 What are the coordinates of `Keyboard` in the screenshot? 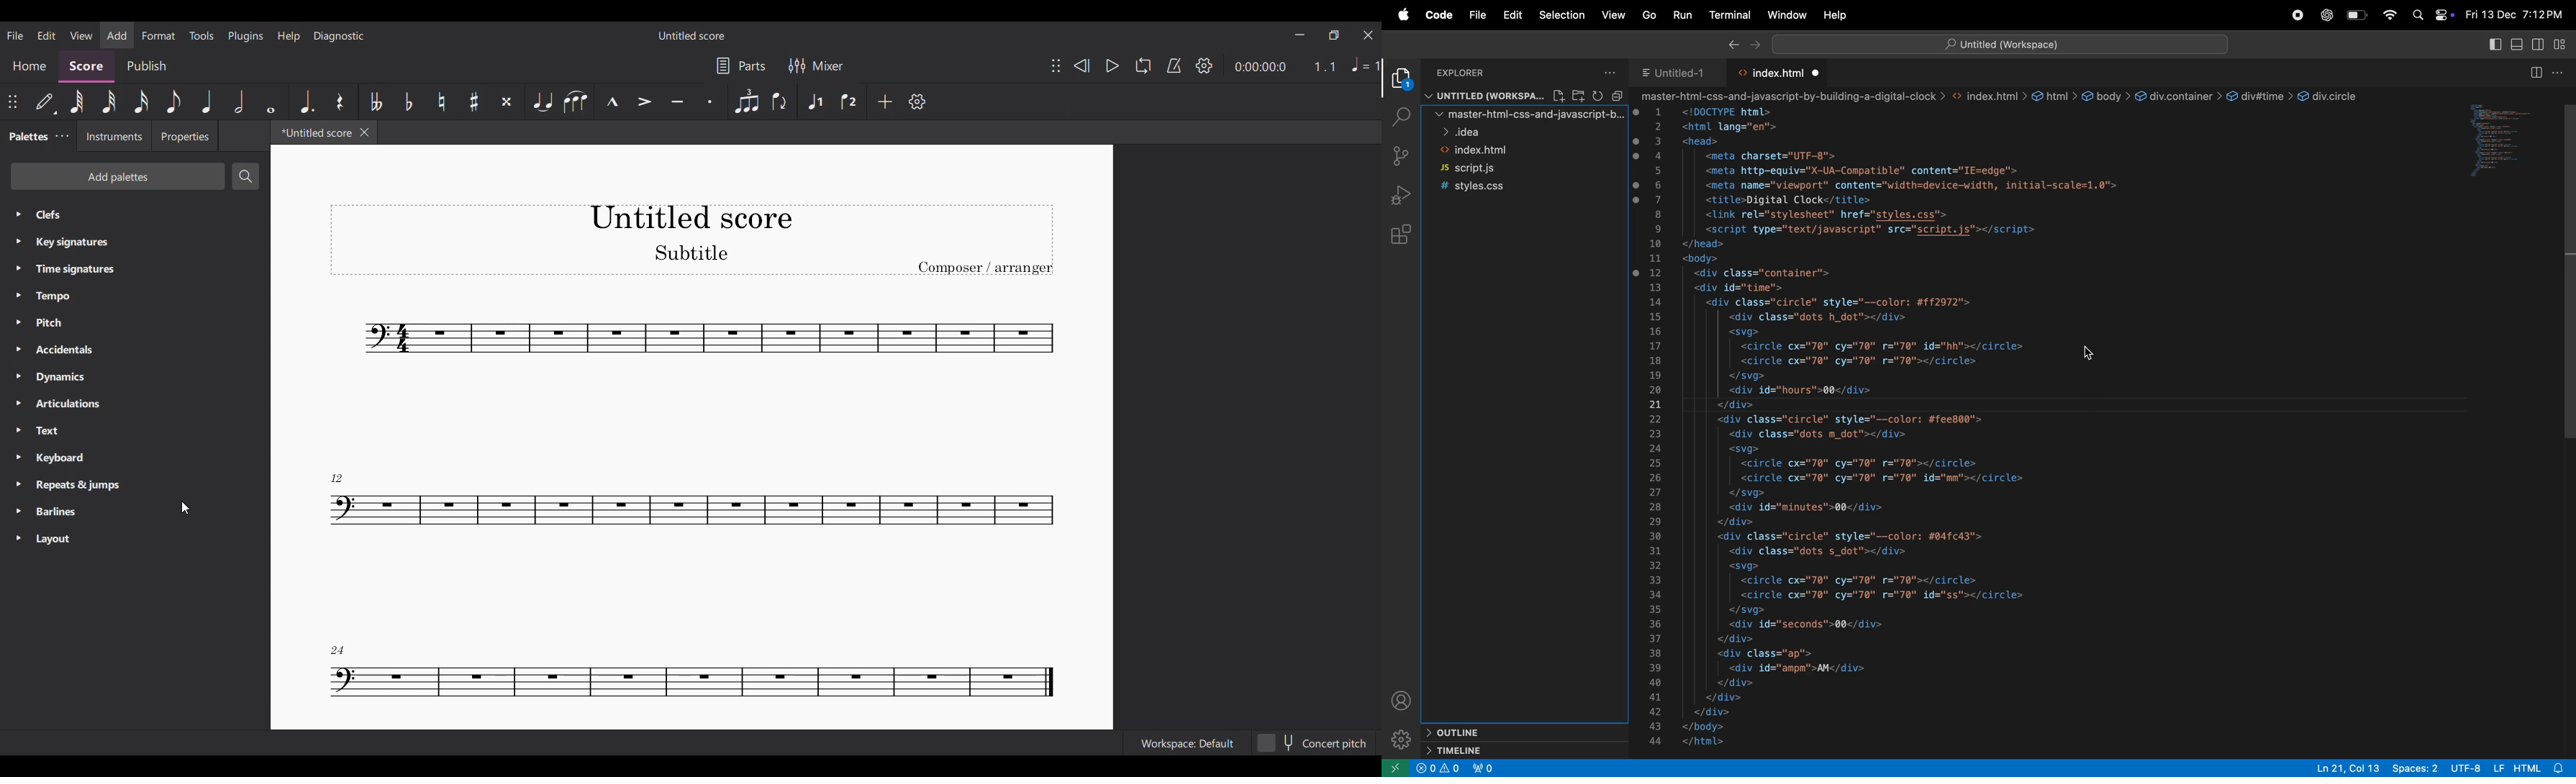 It's located at (47, 458).